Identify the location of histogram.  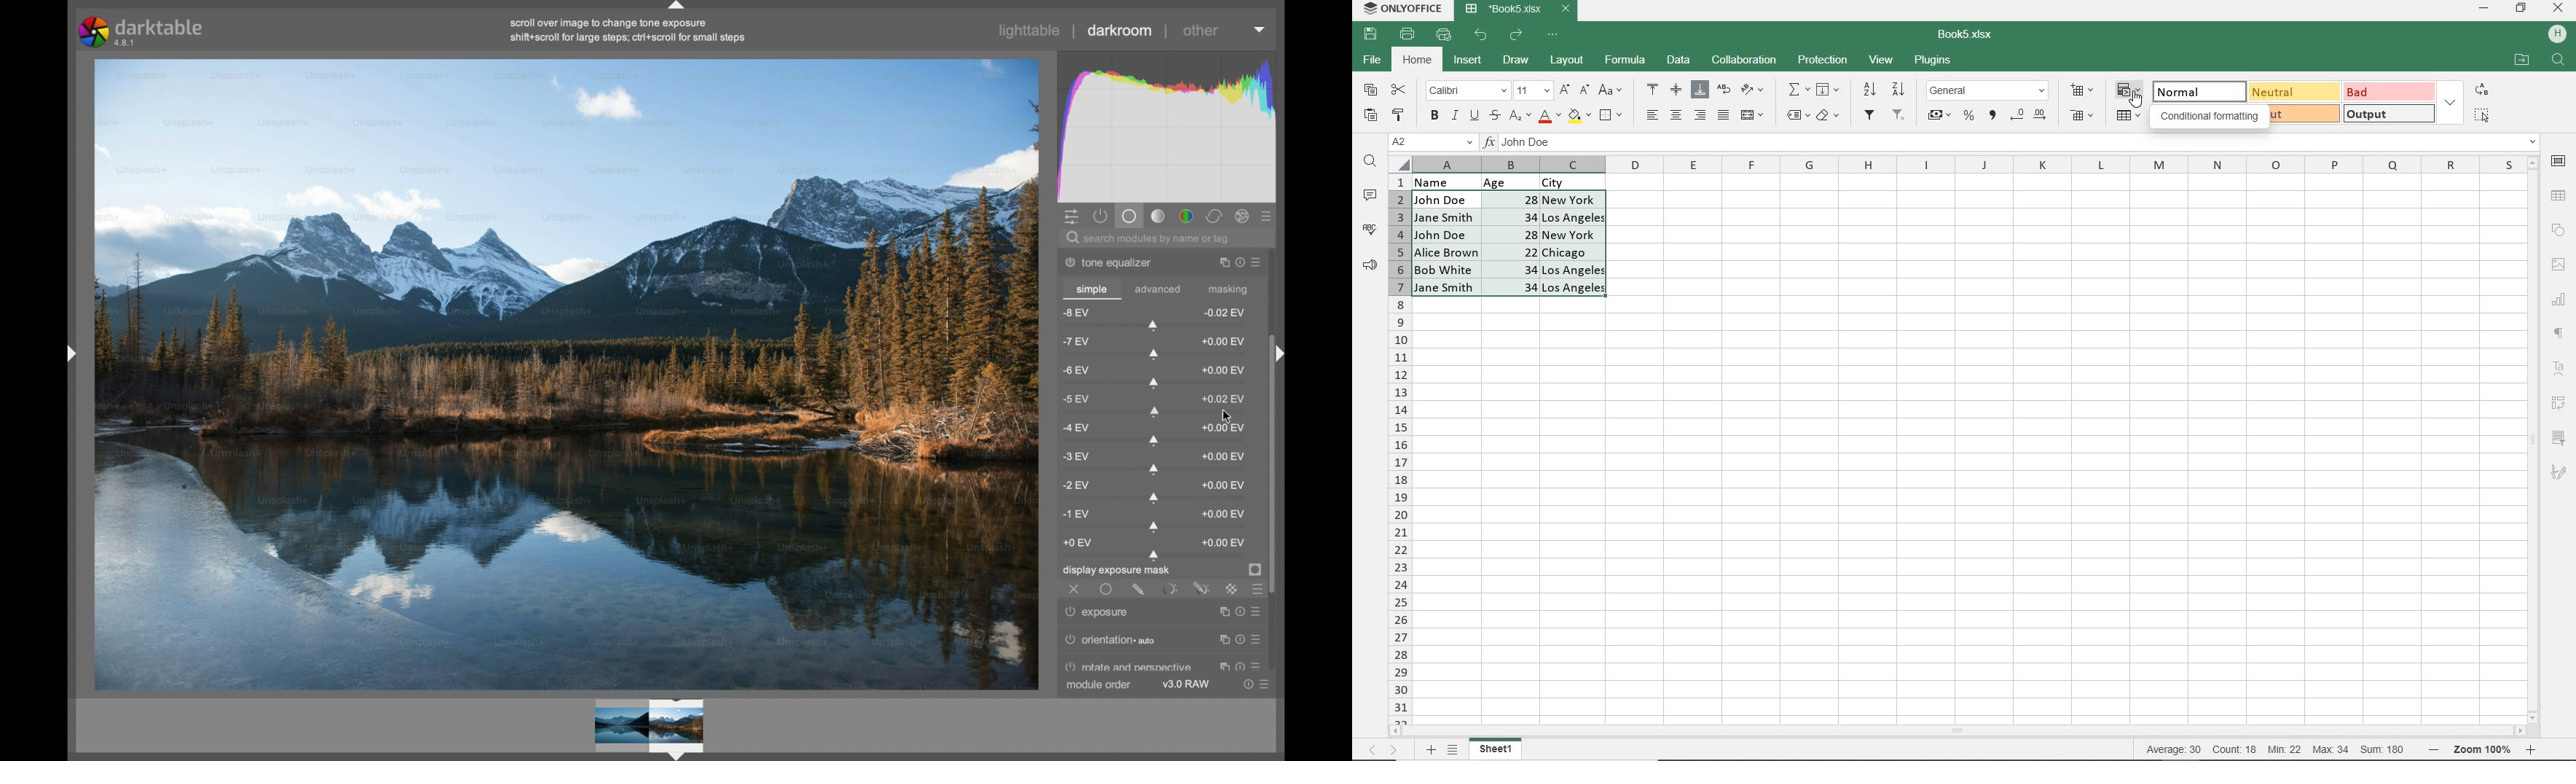
(1165, 125).